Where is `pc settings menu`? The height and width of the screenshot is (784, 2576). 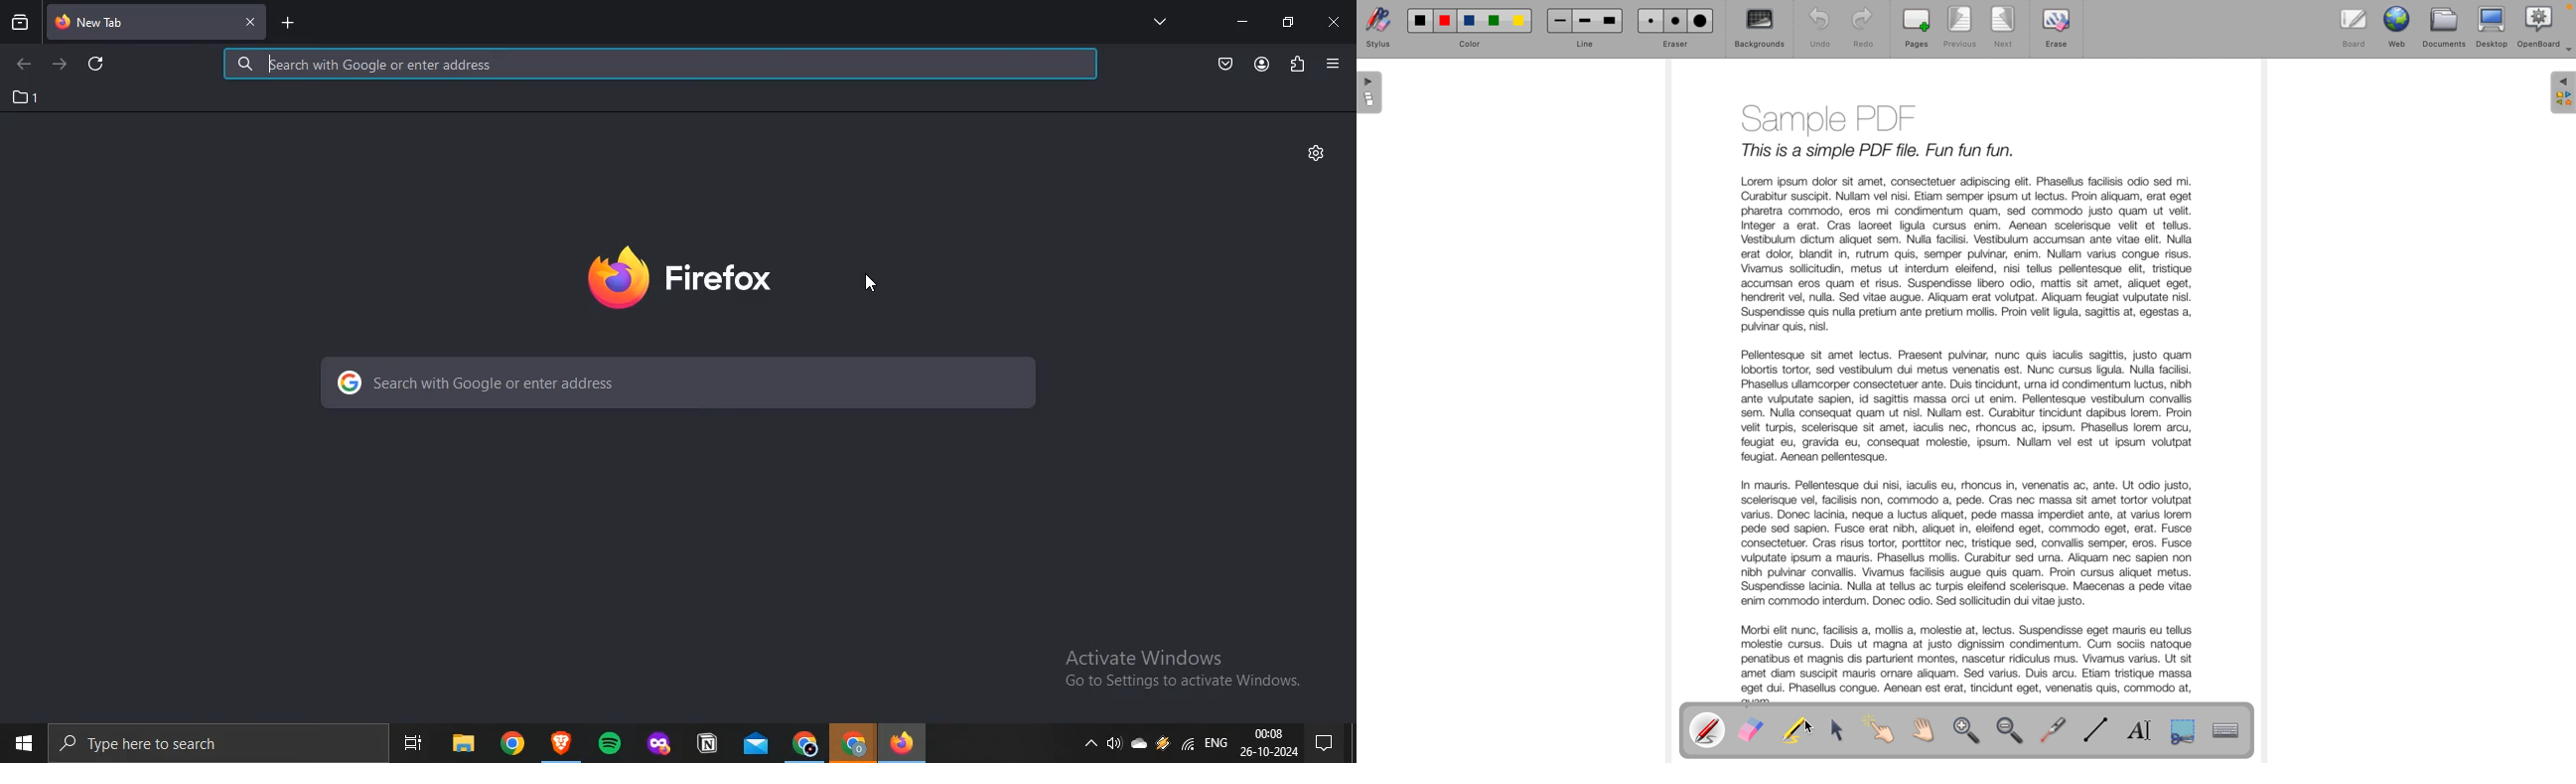 pc settings menu is located at coordinates (1333, 742).